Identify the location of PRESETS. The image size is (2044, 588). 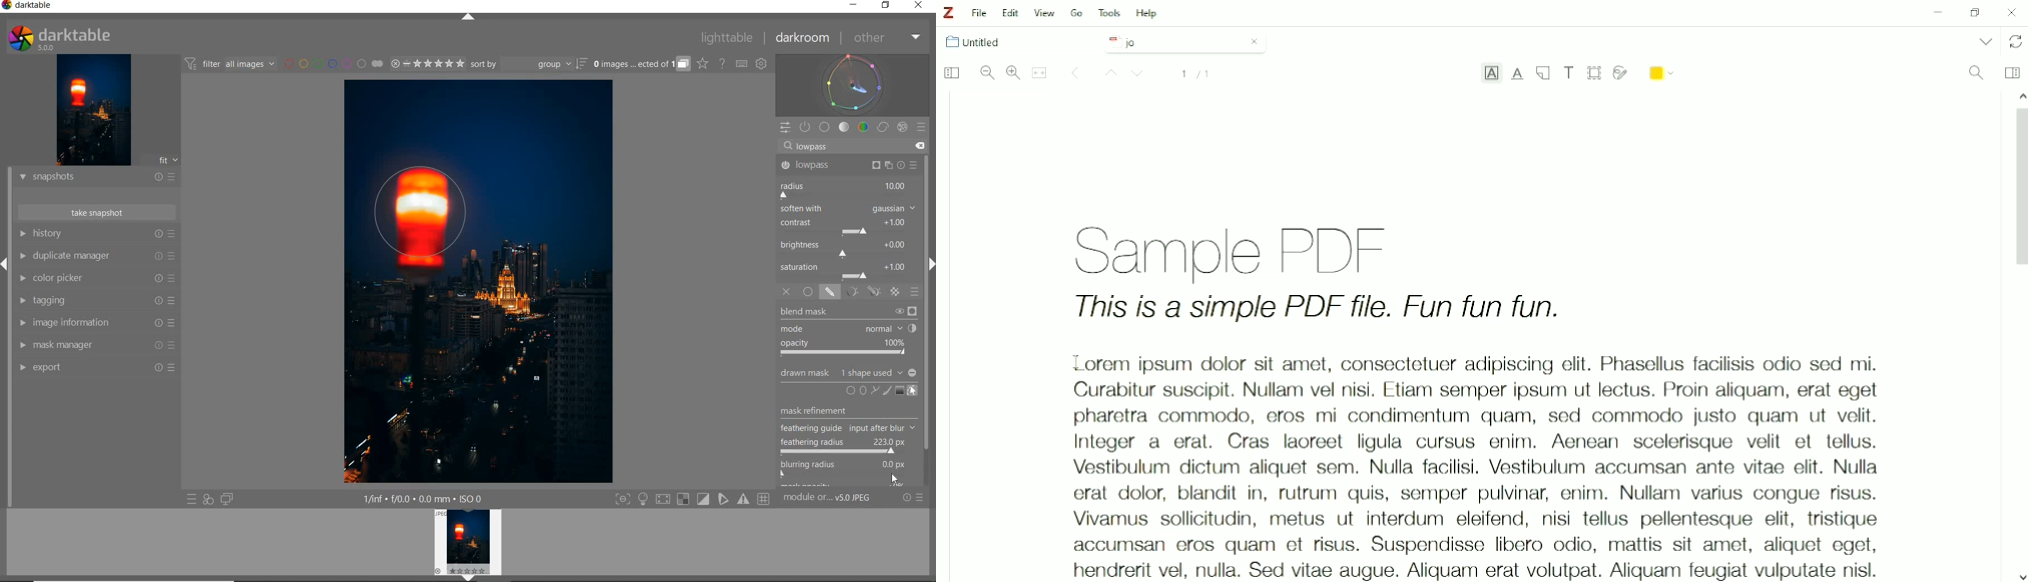
(923, 128).